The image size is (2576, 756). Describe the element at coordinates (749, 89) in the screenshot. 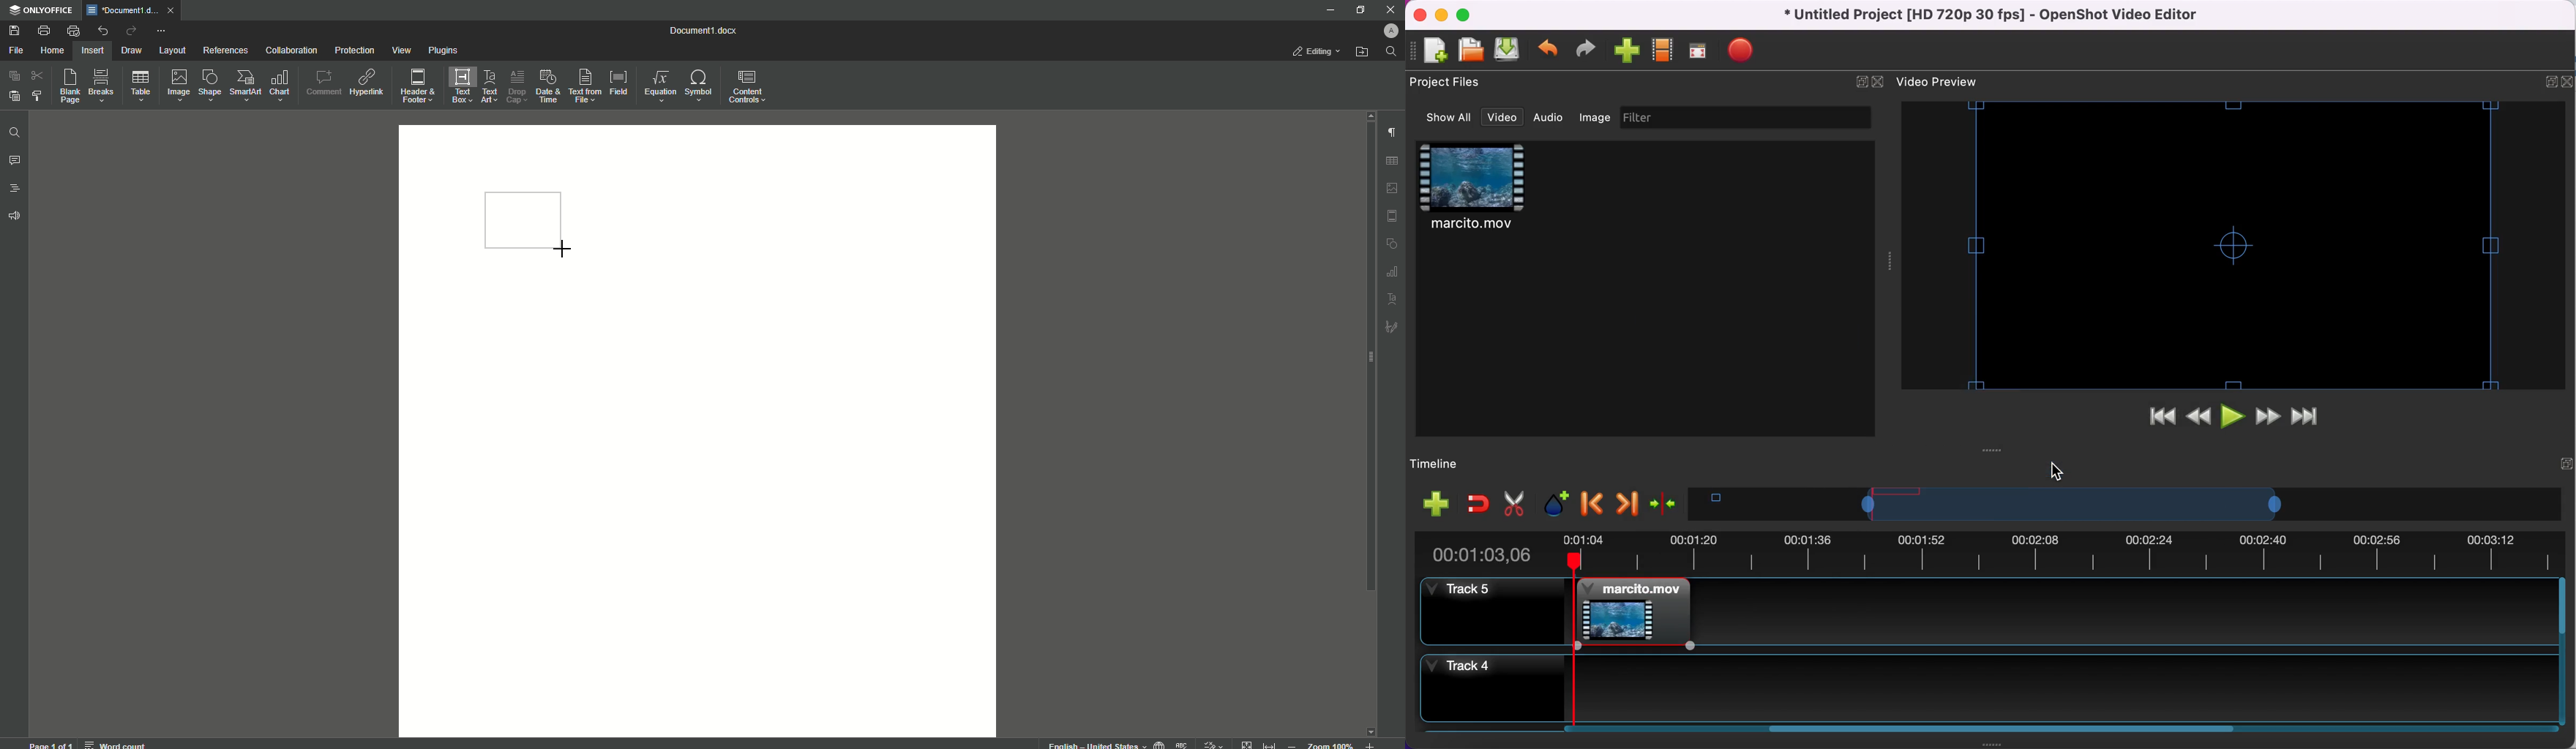

I see `Content Controls` at that location.